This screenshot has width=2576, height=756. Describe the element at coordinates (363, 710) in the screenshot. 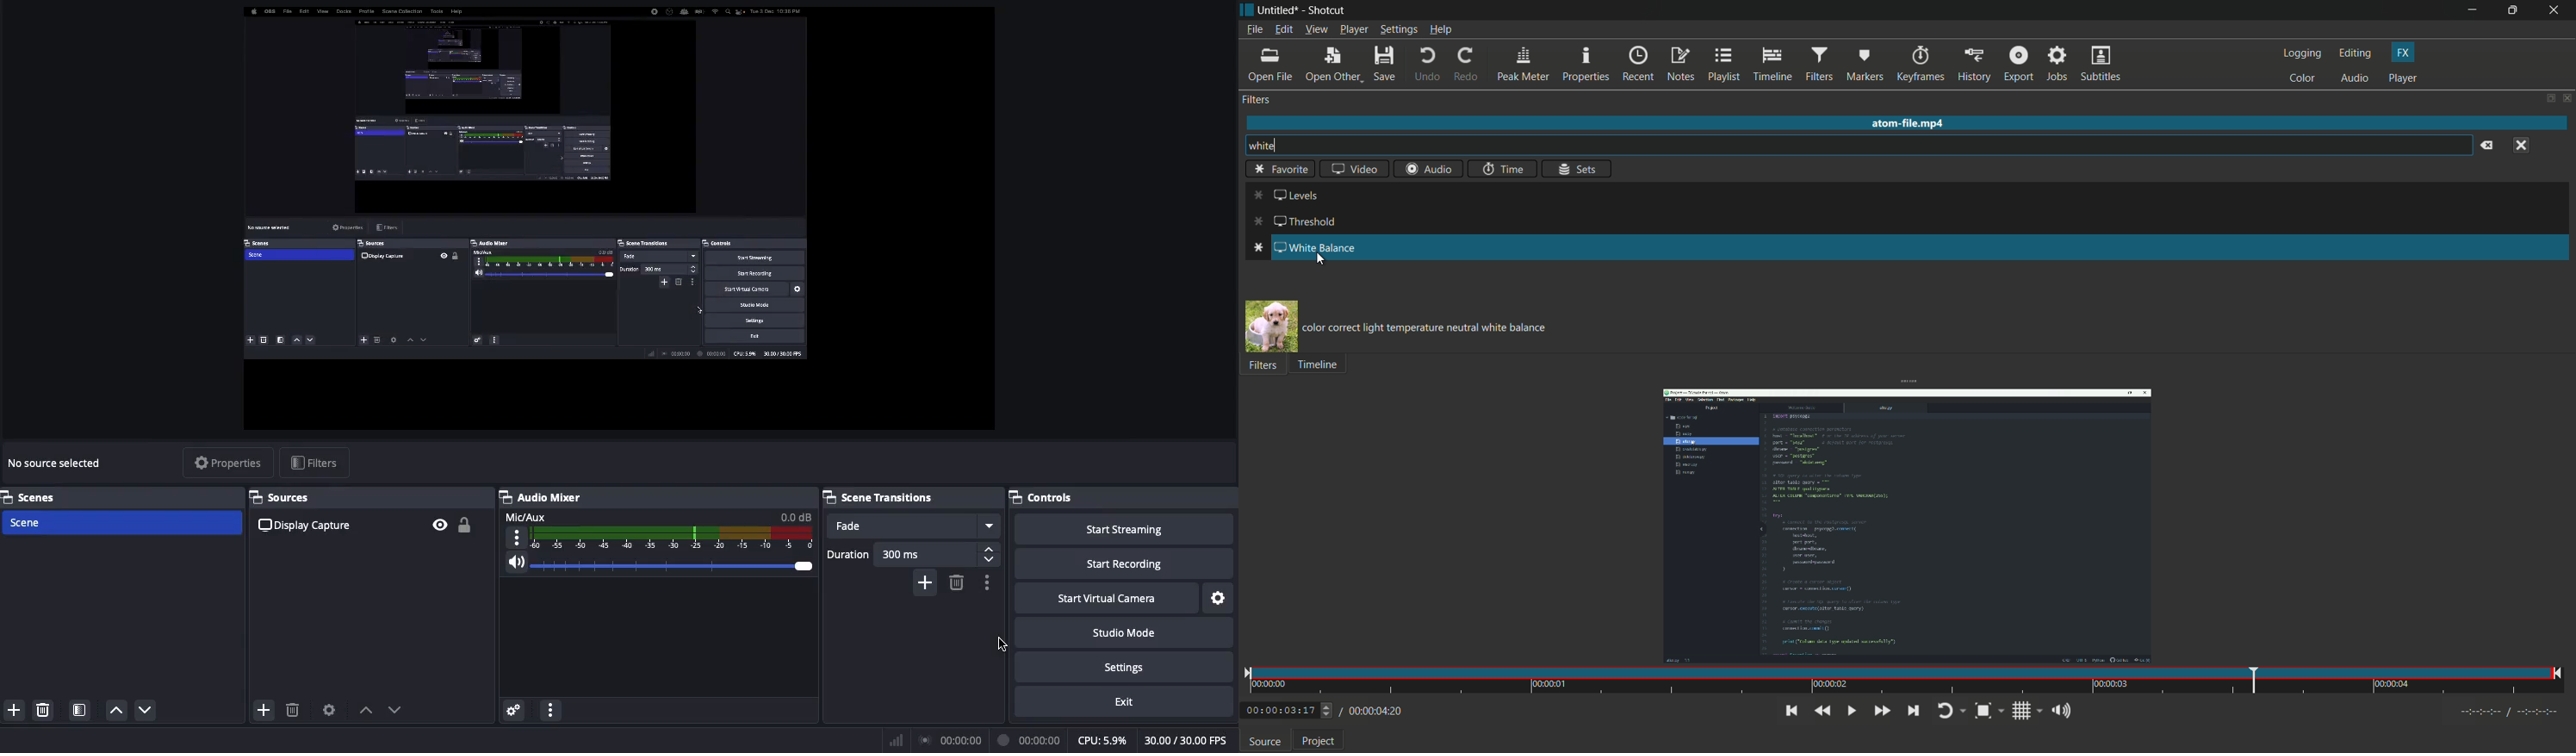

I see `Move up` at that location.